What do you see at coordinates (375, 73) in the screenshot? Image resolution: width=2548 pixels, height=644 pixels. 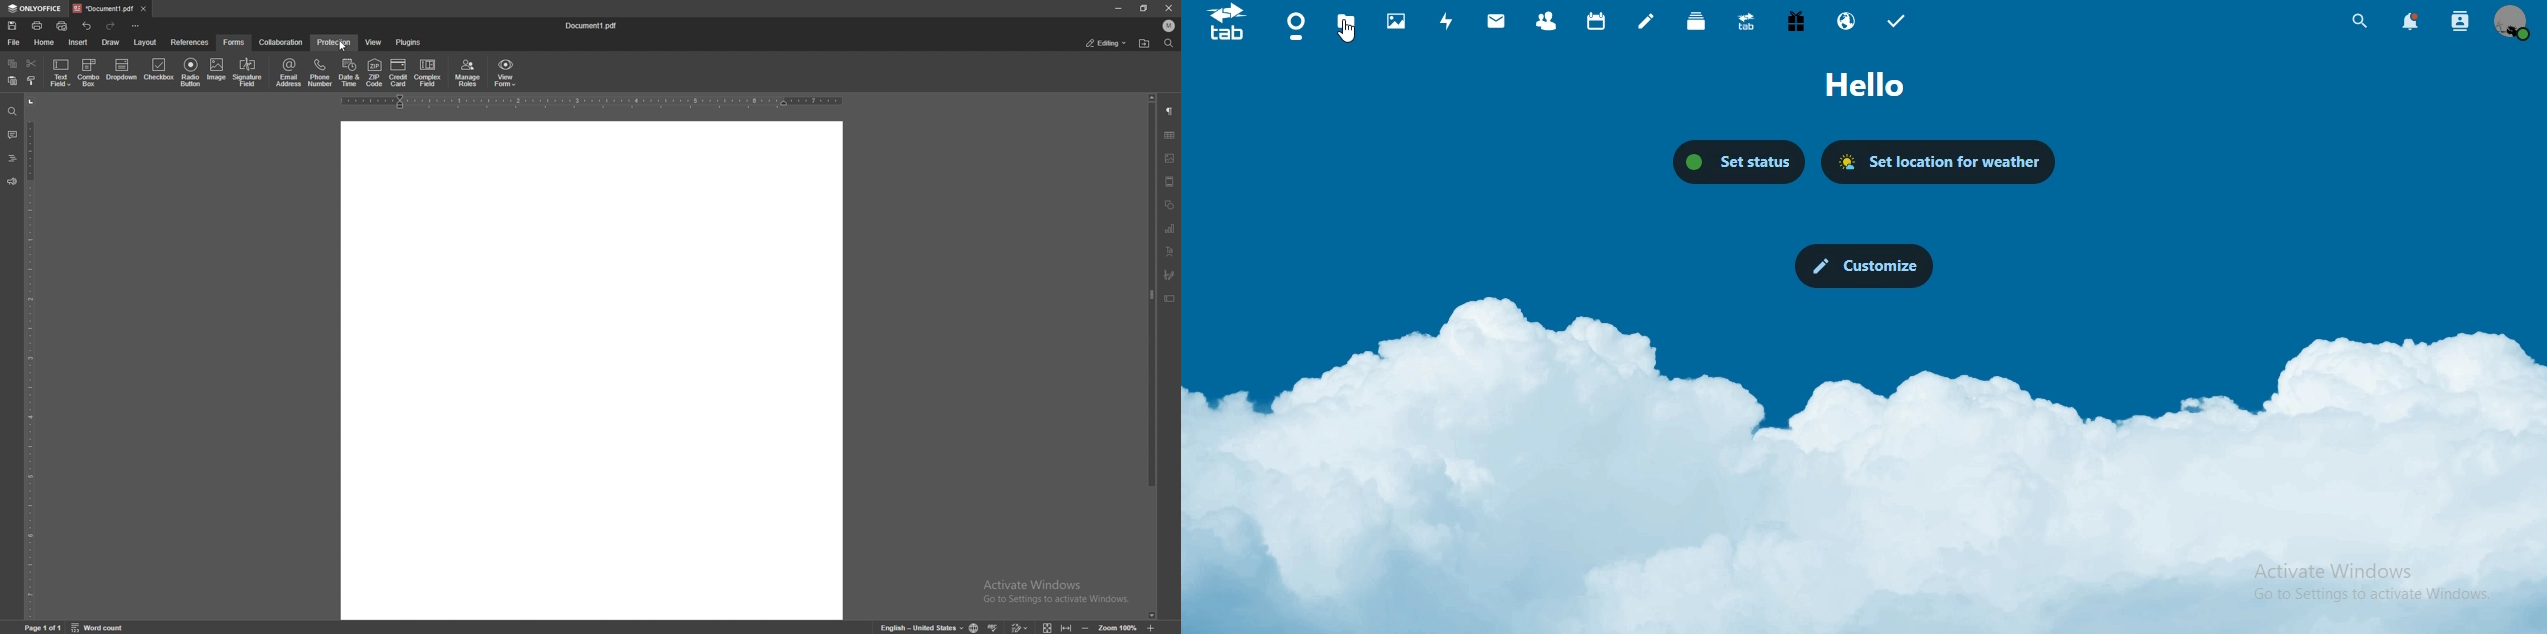 I see `zip code` at bounding box center [375, 73].